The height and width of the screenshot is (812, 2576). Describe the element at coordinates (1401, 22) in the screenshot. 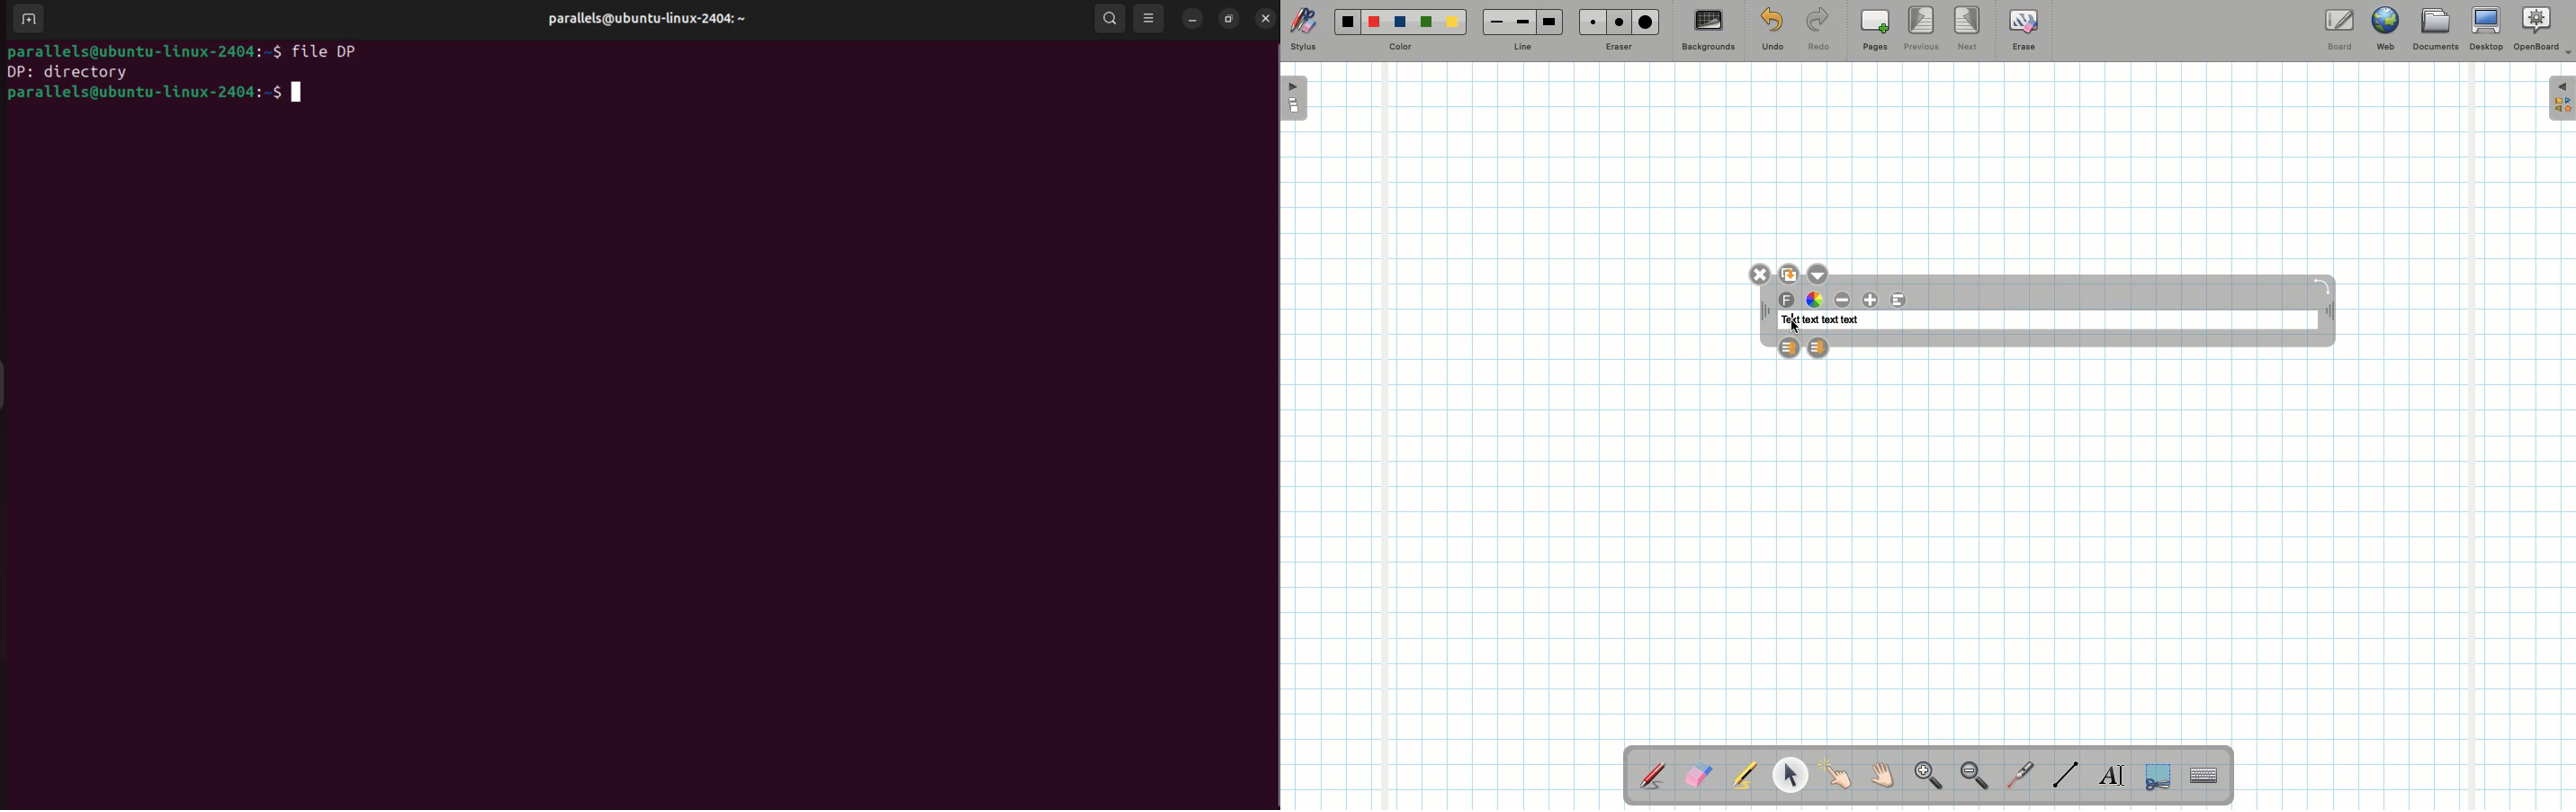

I see `Blue` at that location.